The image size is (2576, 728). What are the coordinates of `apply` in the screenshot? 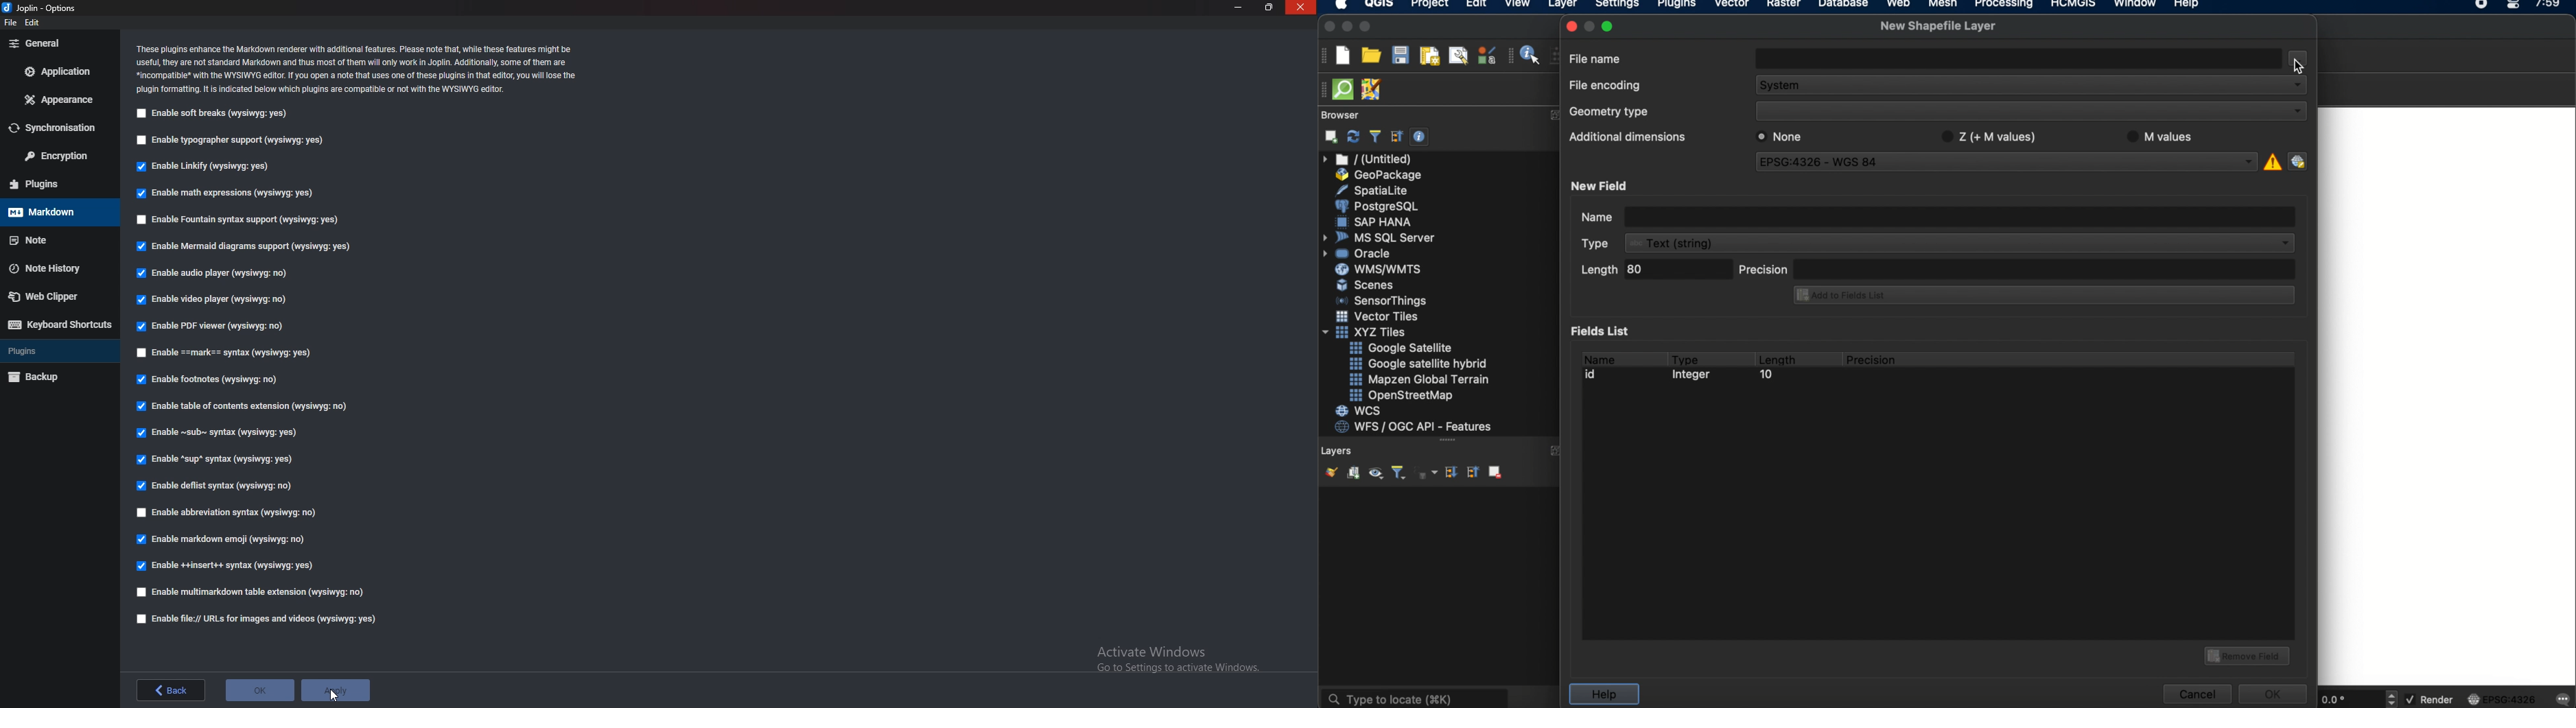 It's located at (336, 690).